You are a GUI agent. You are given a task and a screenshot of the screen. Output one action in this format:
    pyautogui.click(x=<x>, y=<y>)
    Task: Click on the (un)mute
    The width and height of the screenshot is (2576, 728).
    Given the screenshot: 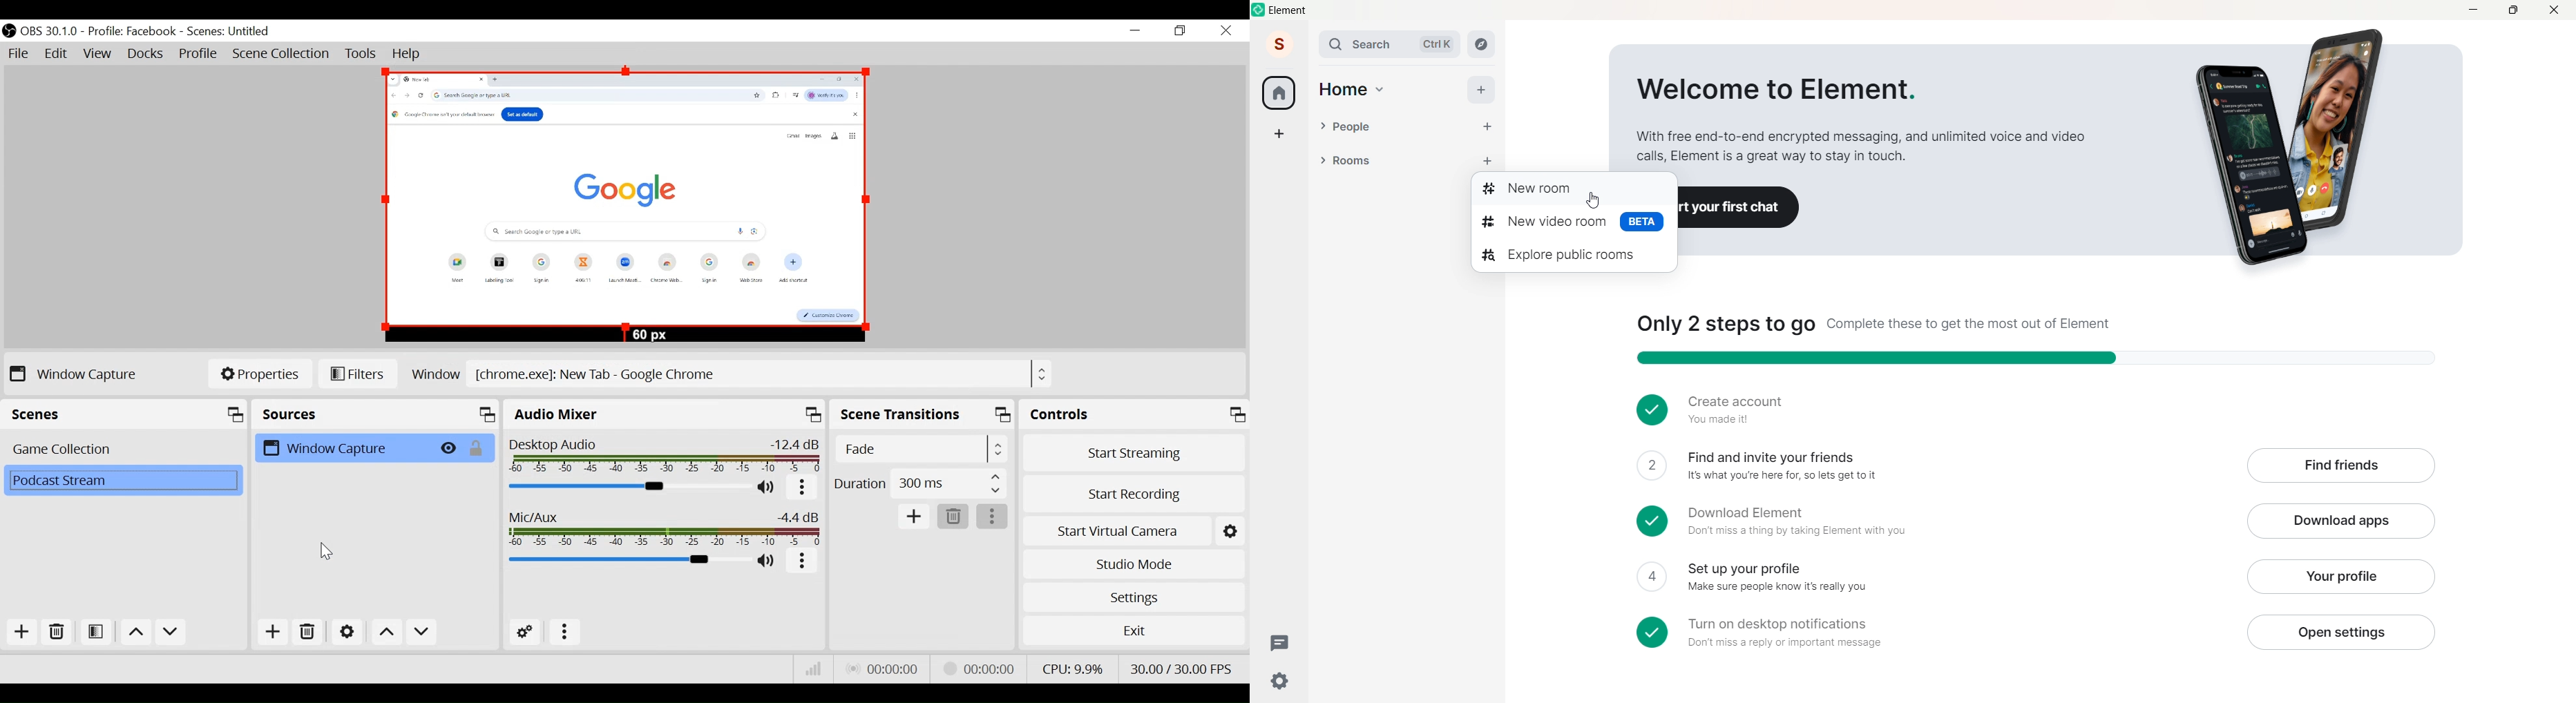 What is the action you would take?
    pyautogui.click(x=771, y=490)
    